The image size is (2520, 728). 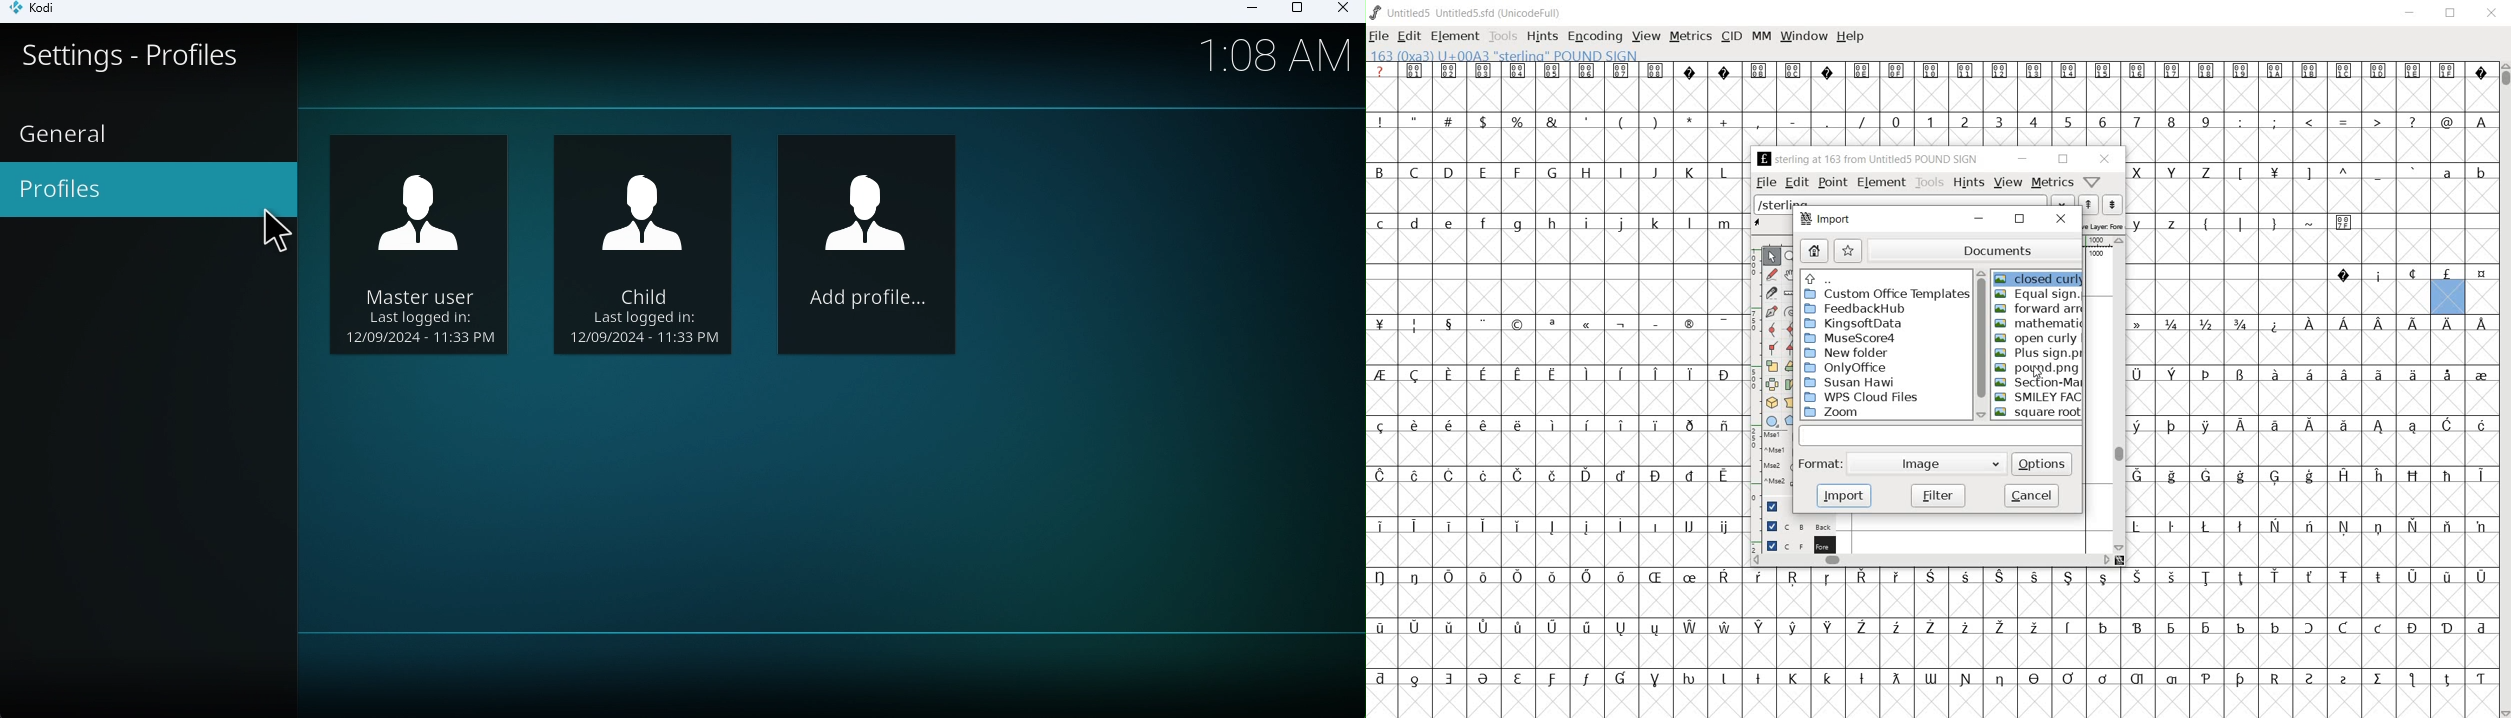 What do you see at coordinates (1417, 70) in the screenshot?
I see `Symbol` at bounding box center [1417, 70].